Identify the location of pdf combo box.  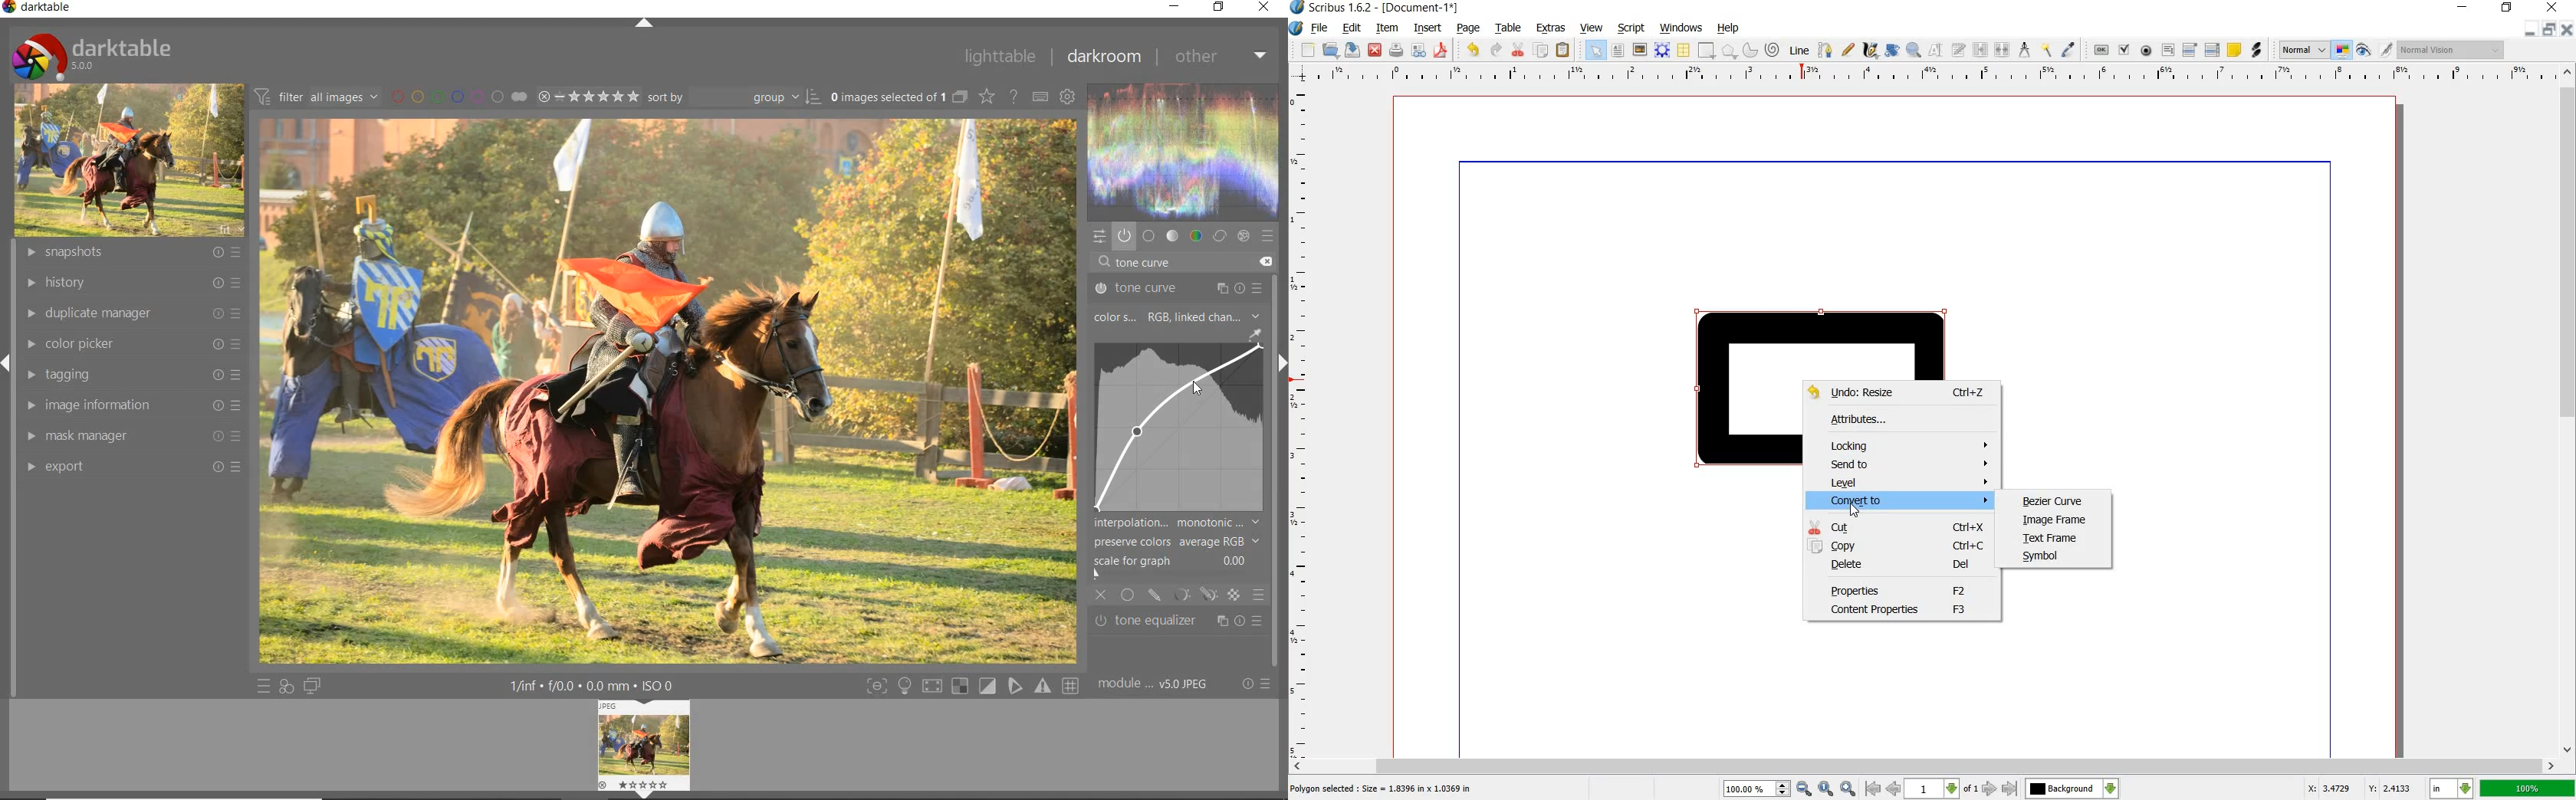
(2190, 51).